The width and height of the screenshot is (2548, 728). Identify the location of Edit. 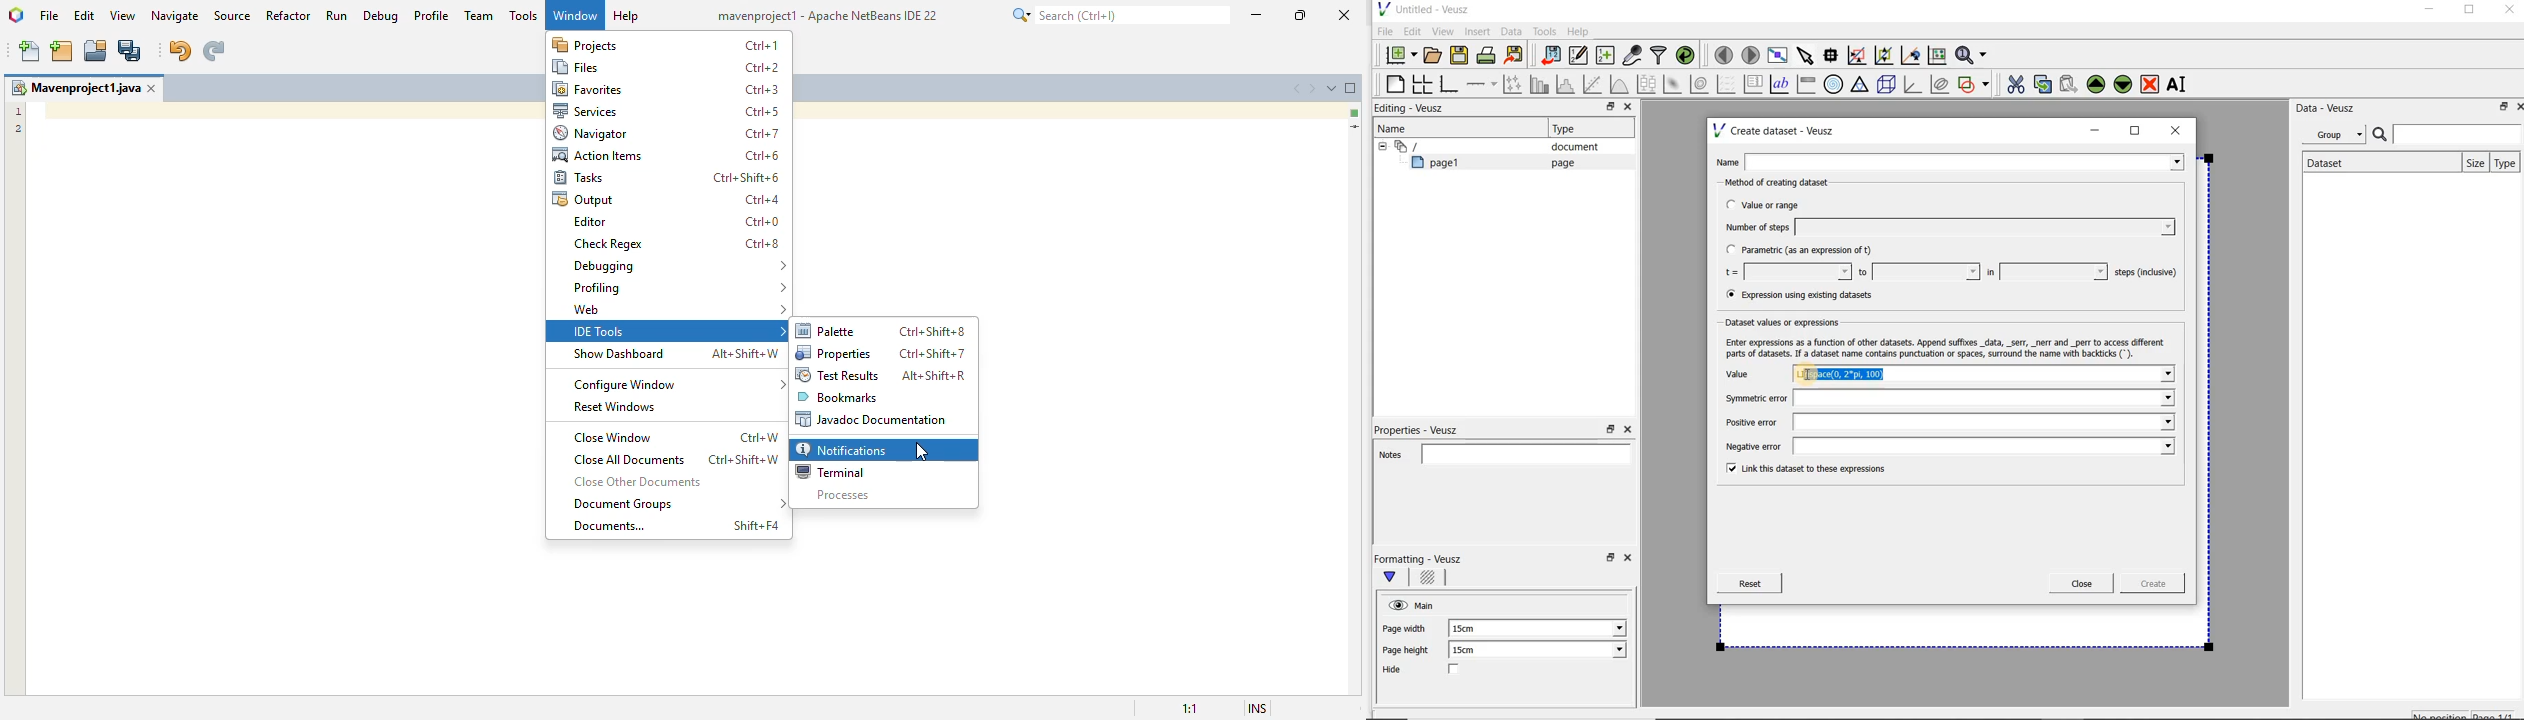
(1412, 31).